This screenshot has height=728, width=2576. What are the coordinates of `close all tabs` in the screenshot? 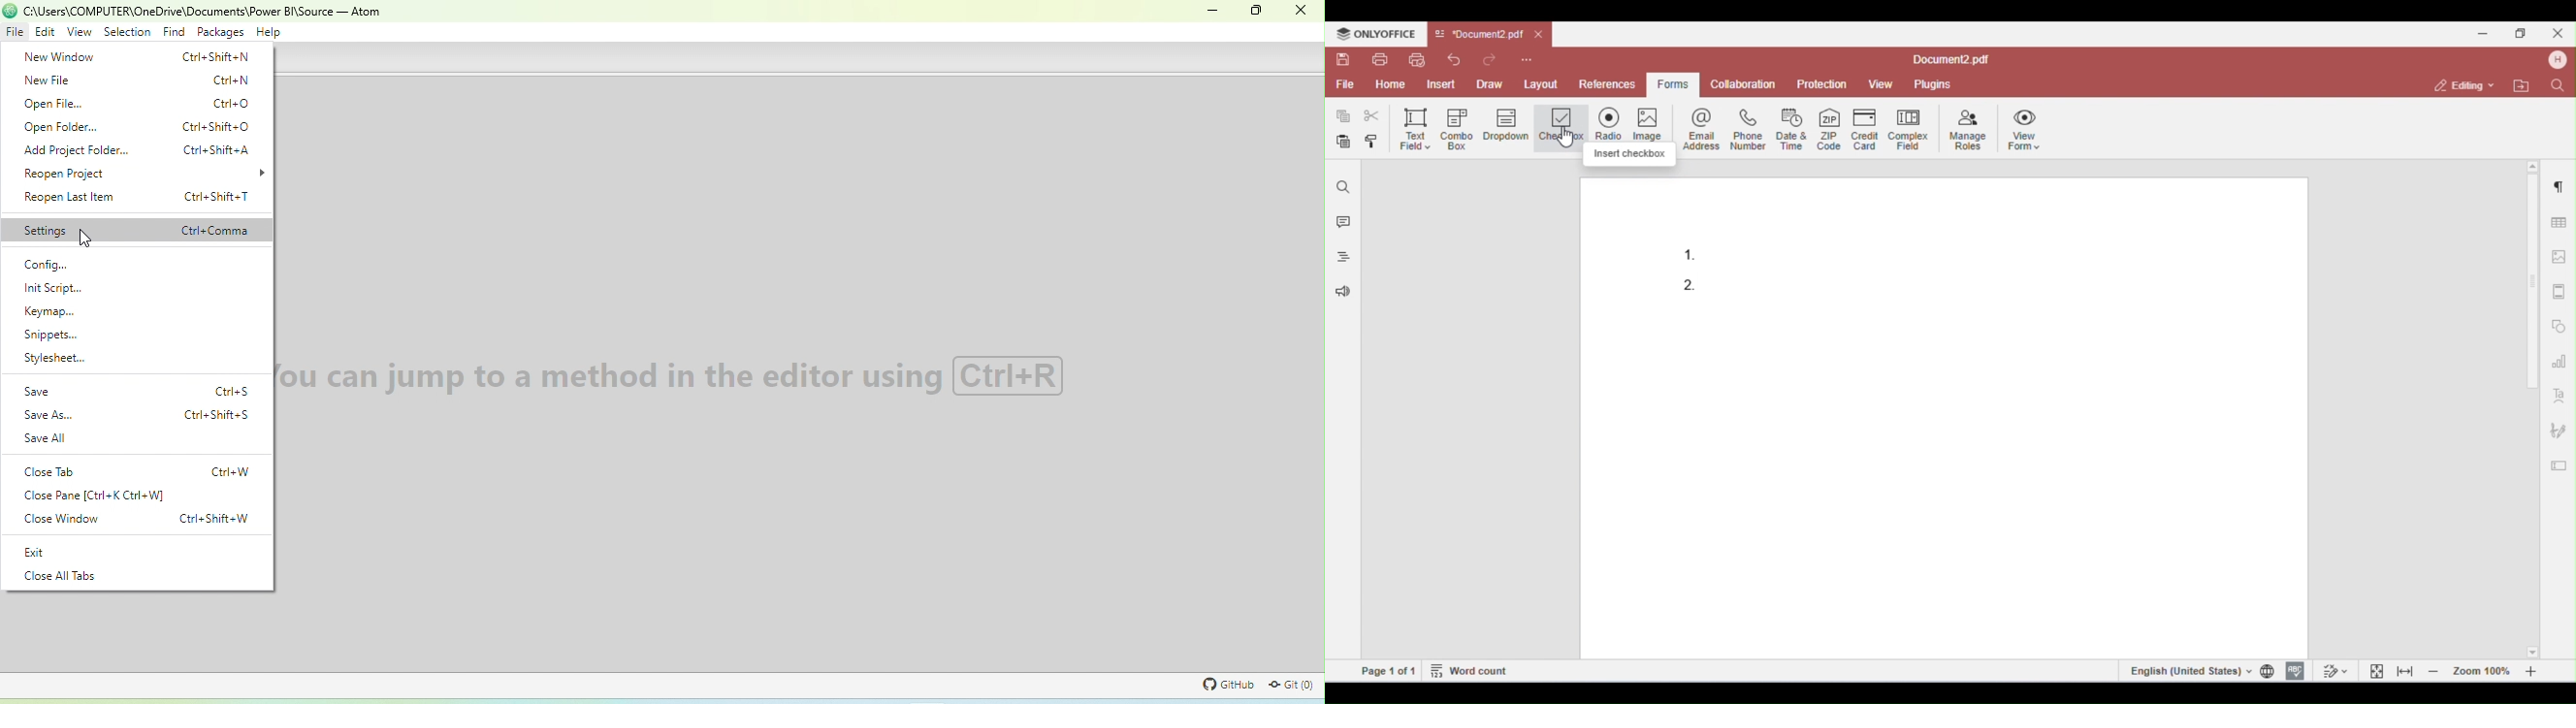 It's located at (62, 576).